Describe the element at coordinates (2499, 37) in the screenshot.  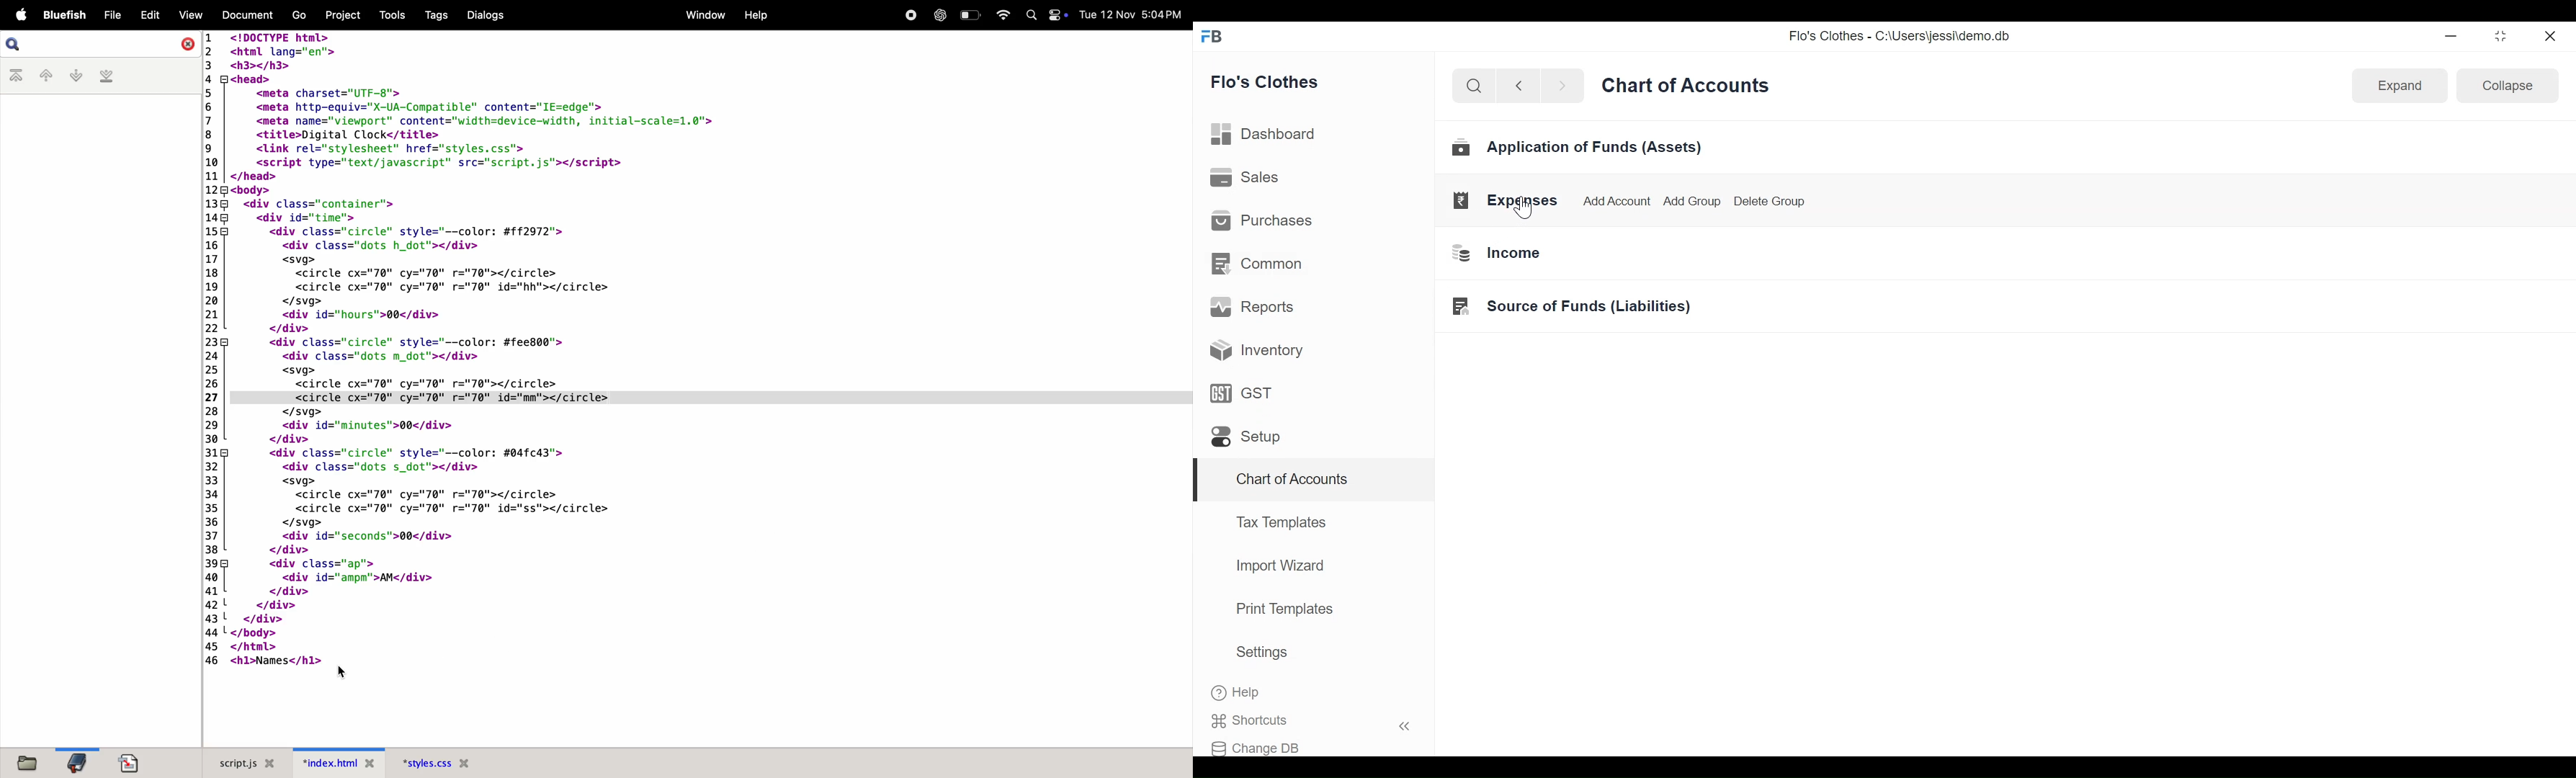
I see `restore down` at that location.